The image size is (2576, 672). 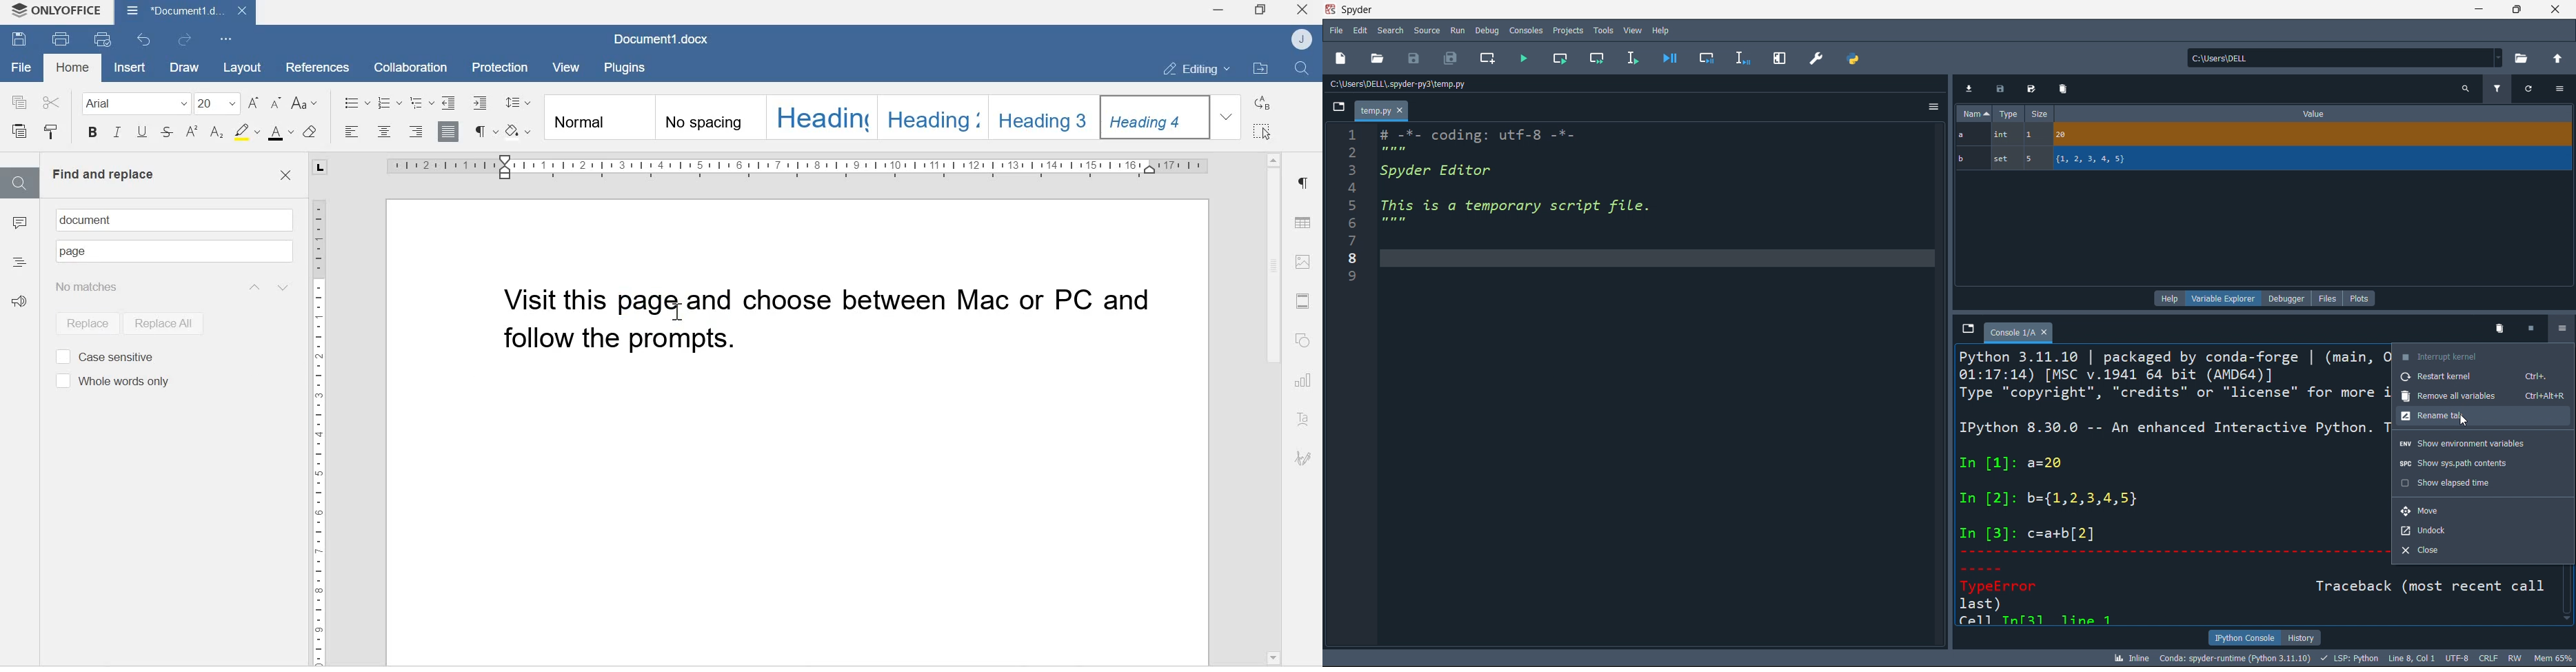 I want to click on debug cell, so click(x=1700, y=58).